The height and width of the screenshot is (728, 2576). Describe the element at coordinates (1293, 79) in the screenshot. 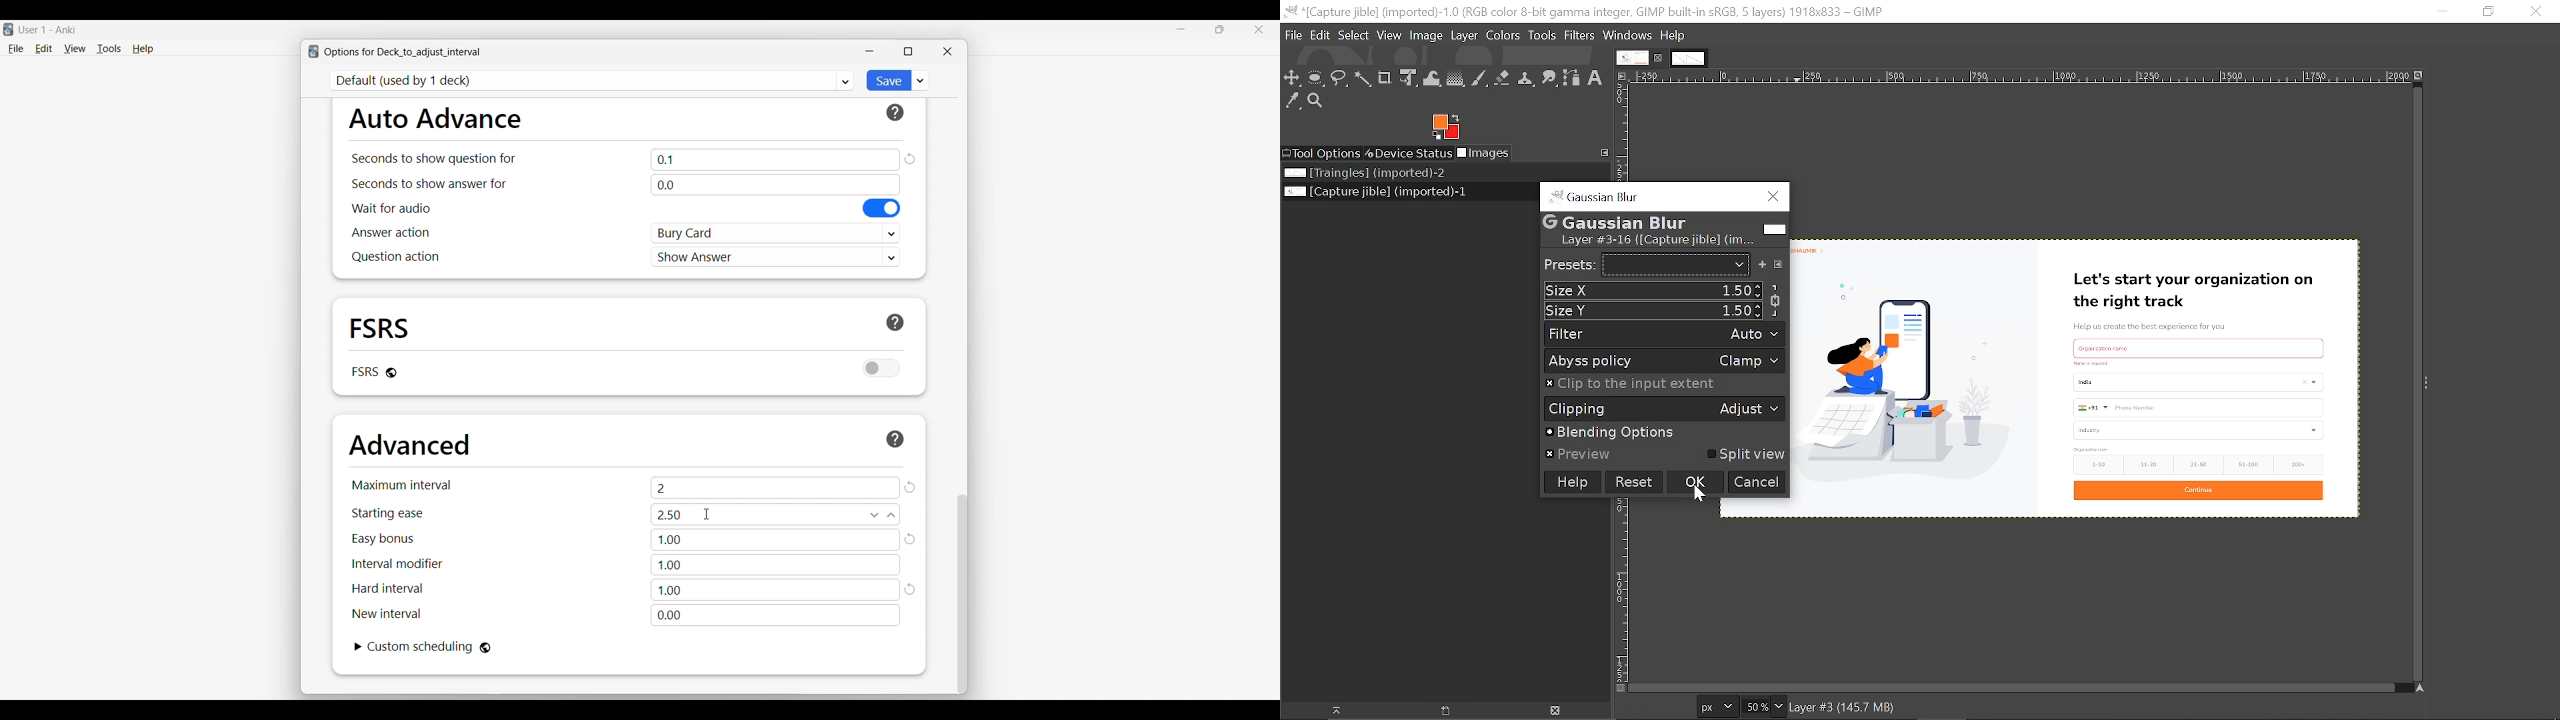

I see `Move tool` at that location.